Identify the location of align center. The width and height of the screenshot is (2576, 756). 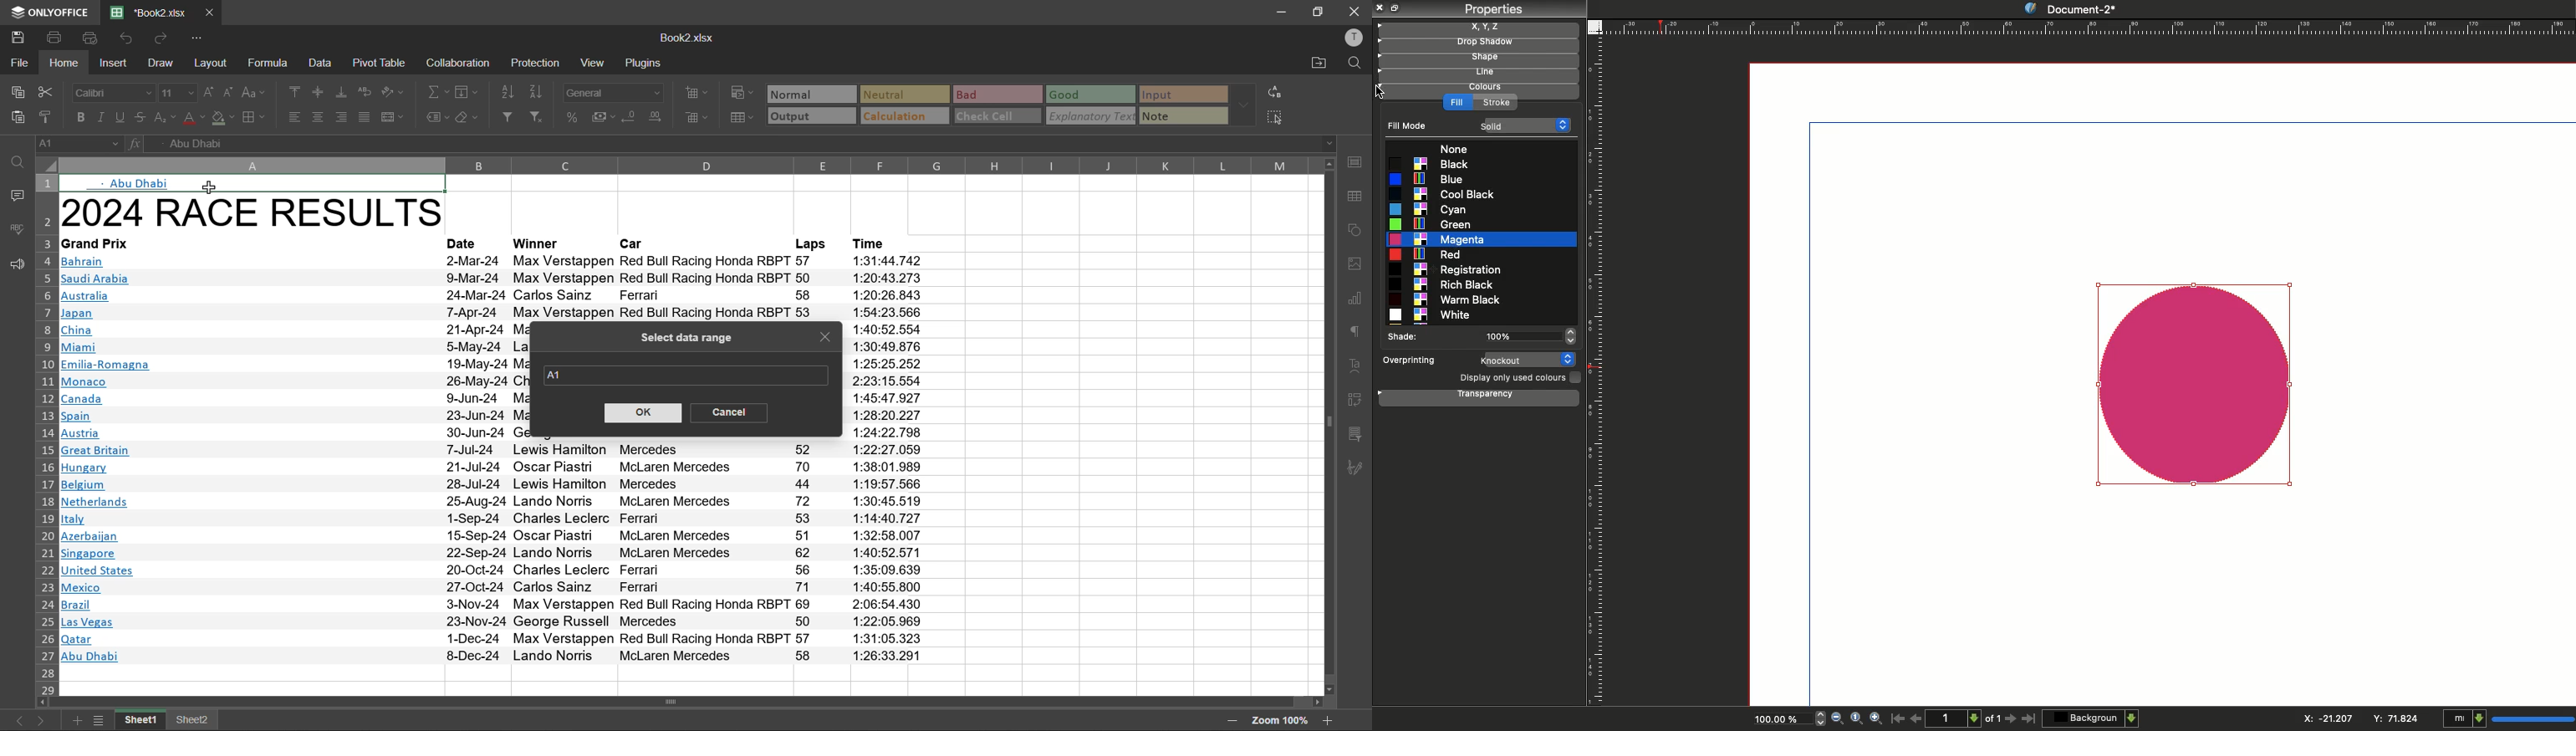
(319, 115).